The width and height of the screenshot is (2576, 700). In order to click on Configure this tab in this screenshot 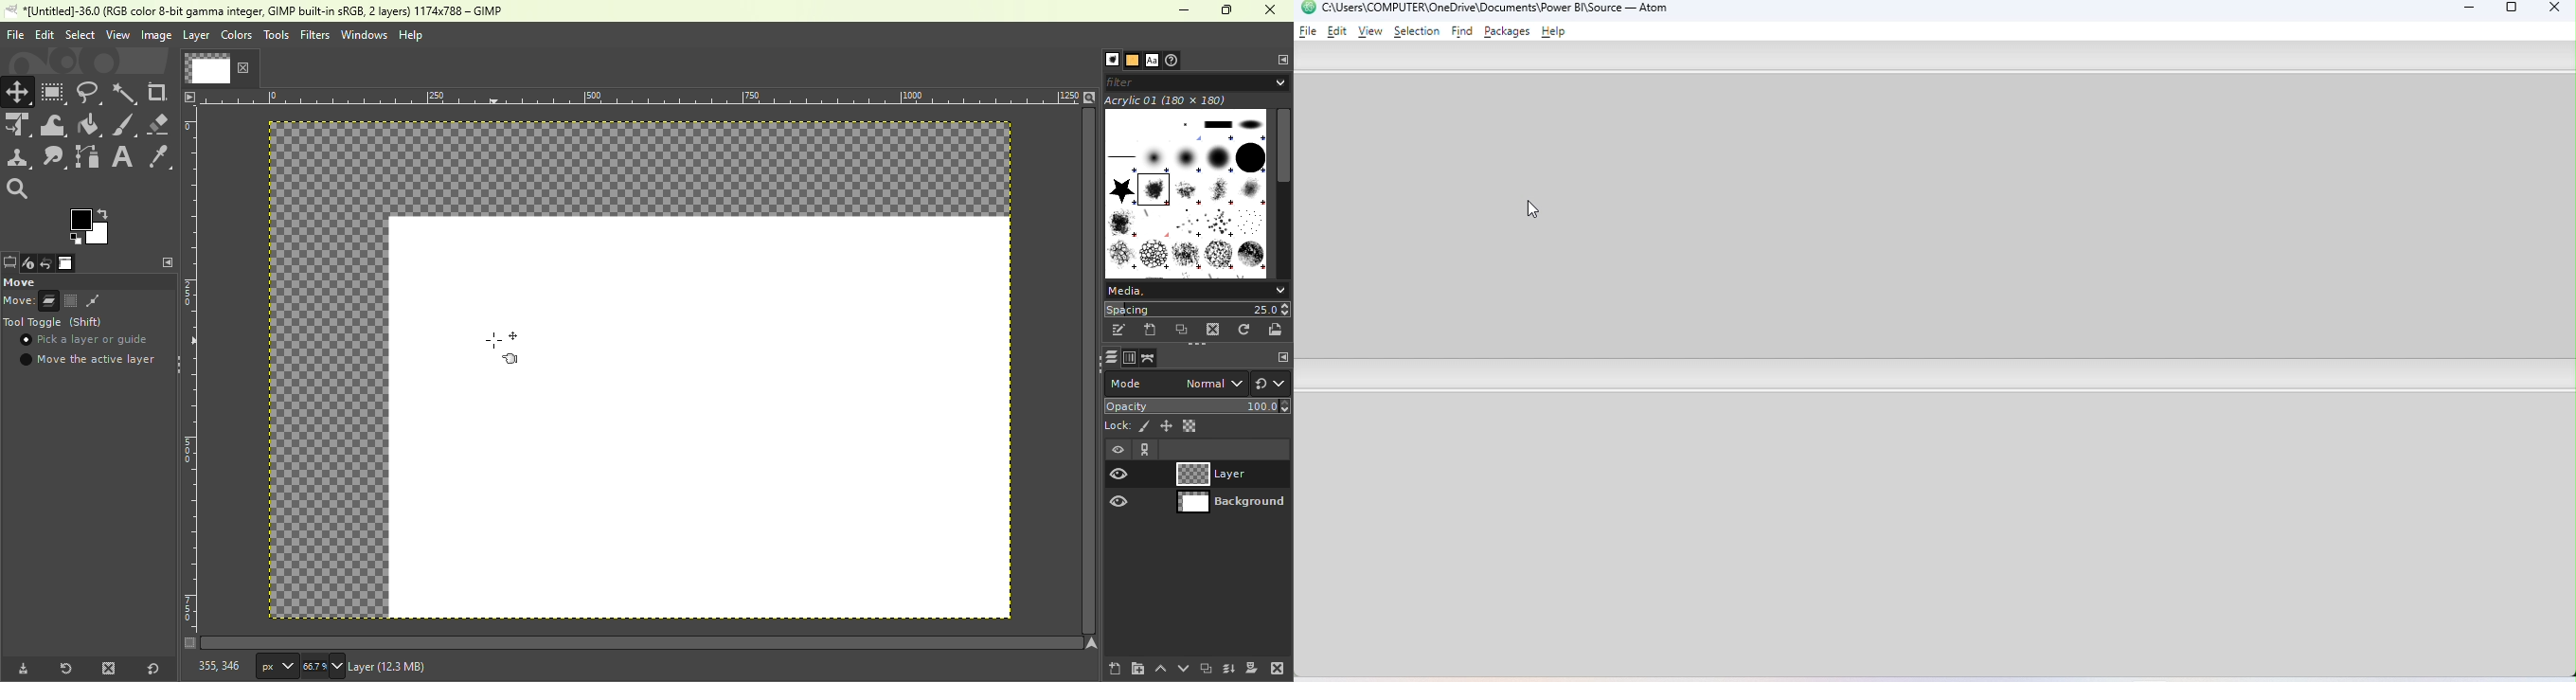, I will do `click(1279, 59)`.